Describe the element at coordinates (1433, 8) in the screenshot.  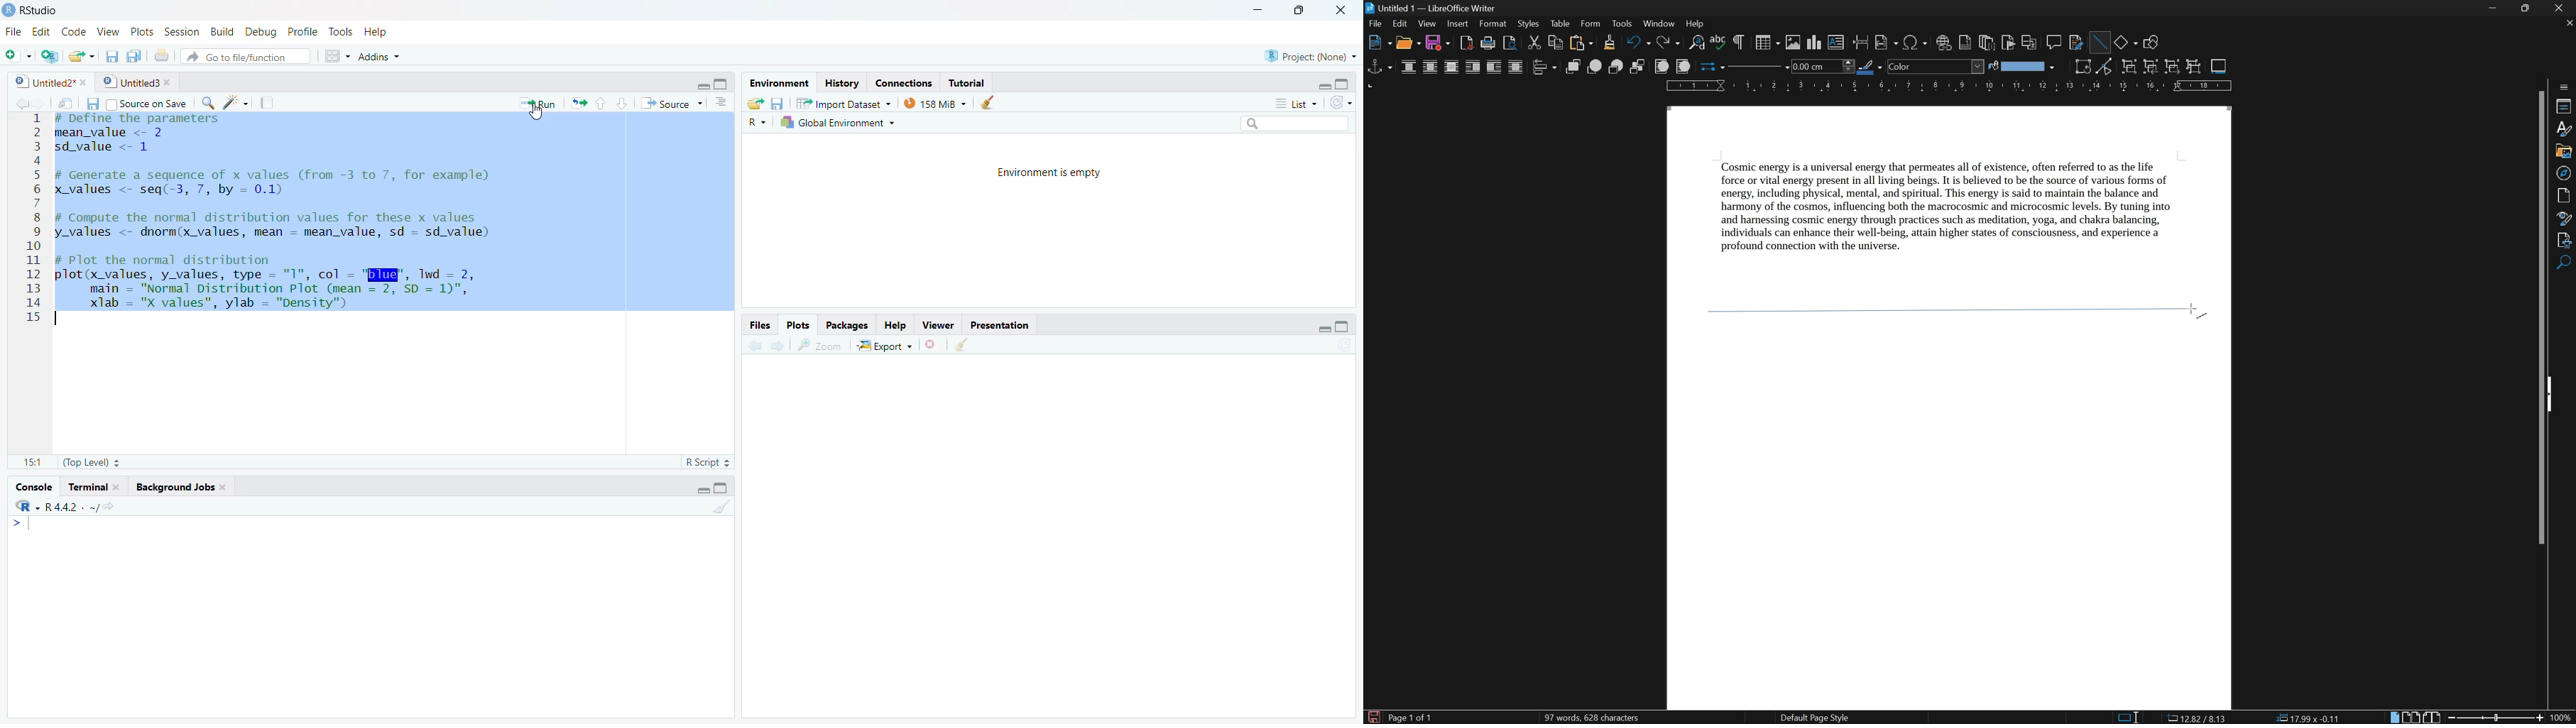
I see `untitled1 - LibreOffice Writer` at that location.